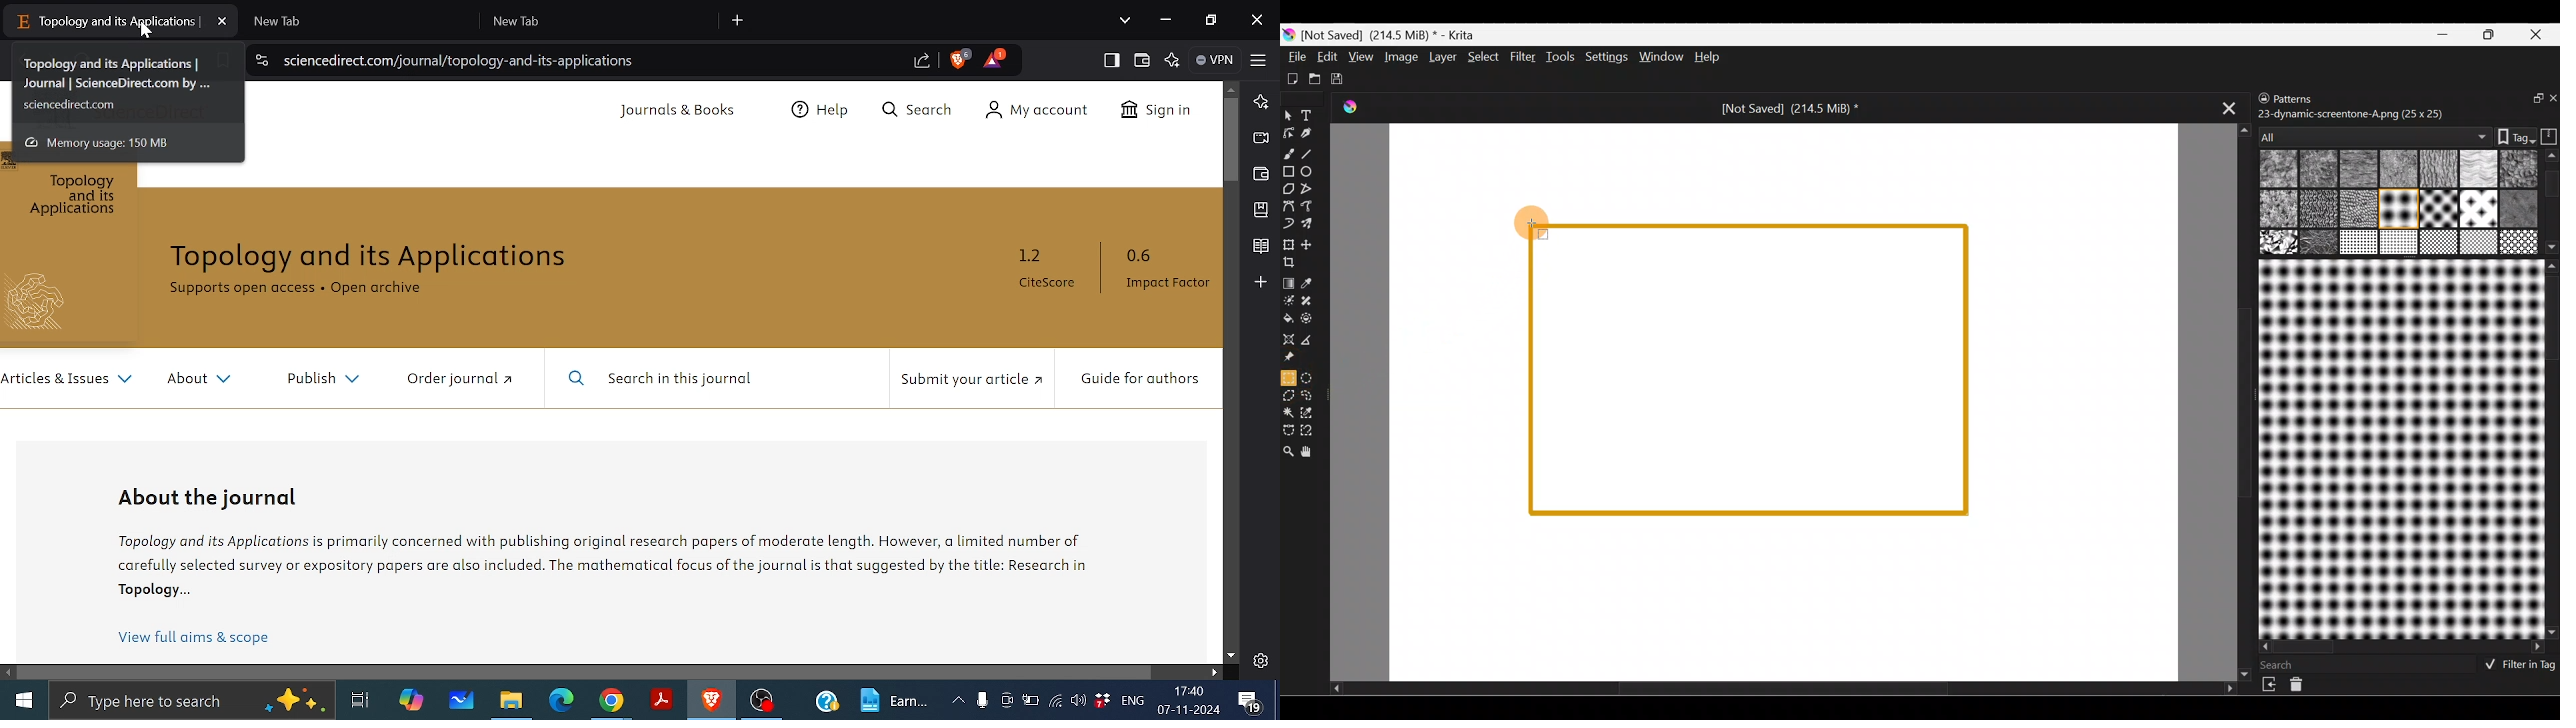  What do you see at coordinates (197, 379) in the screenshot?
I see `About` at bounding box center [197, 379].